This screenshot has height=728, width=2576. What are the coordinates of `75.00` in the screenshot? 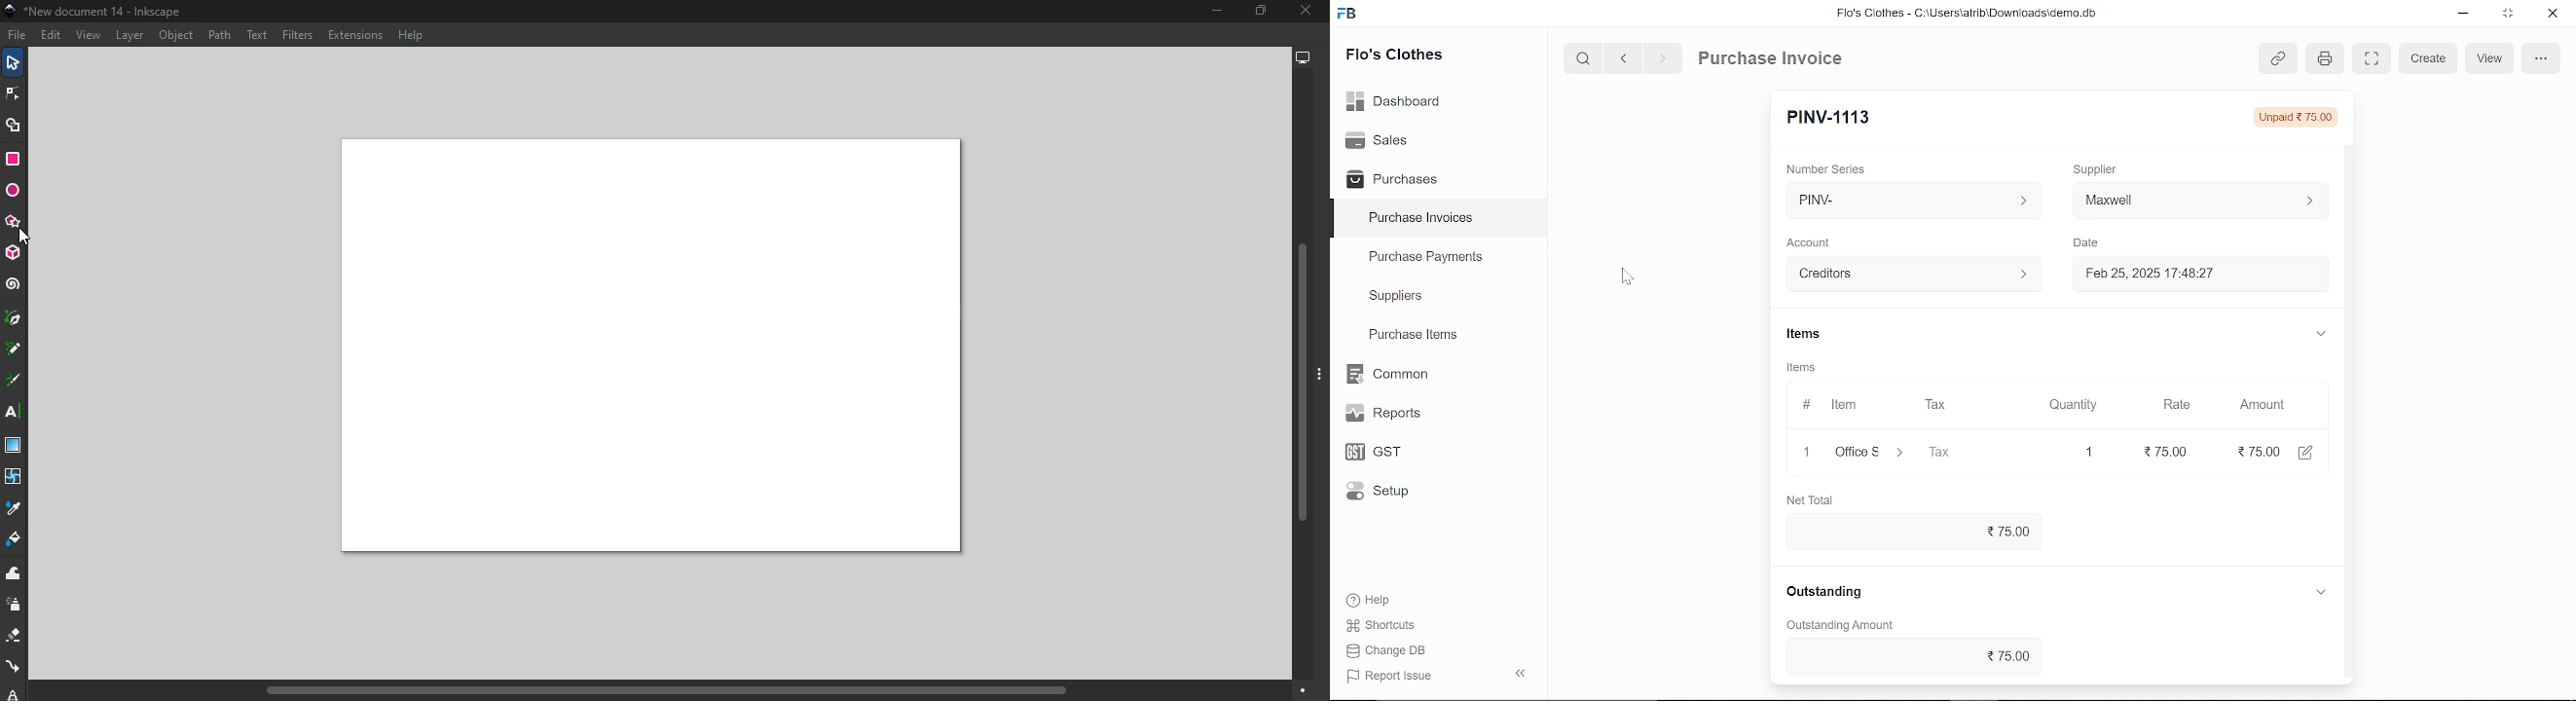 It's located at (1908, 655).